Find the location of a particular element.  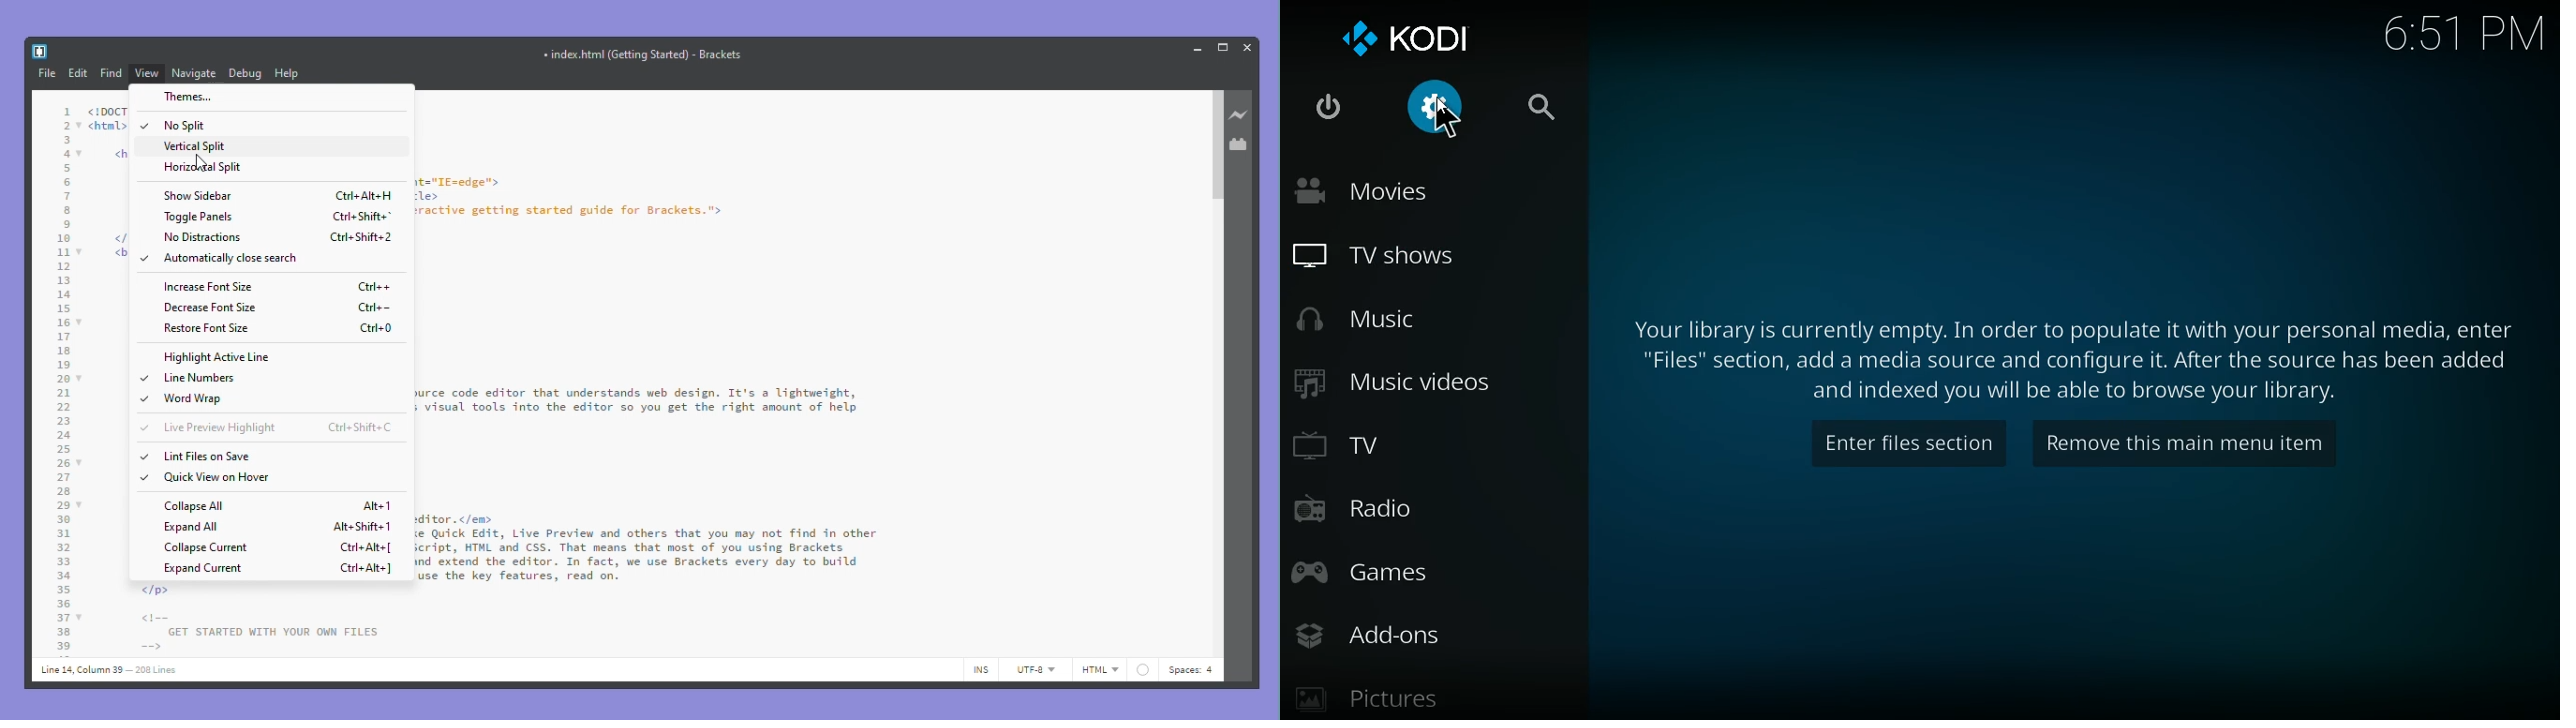

5 is located at coordinates (65, 168).